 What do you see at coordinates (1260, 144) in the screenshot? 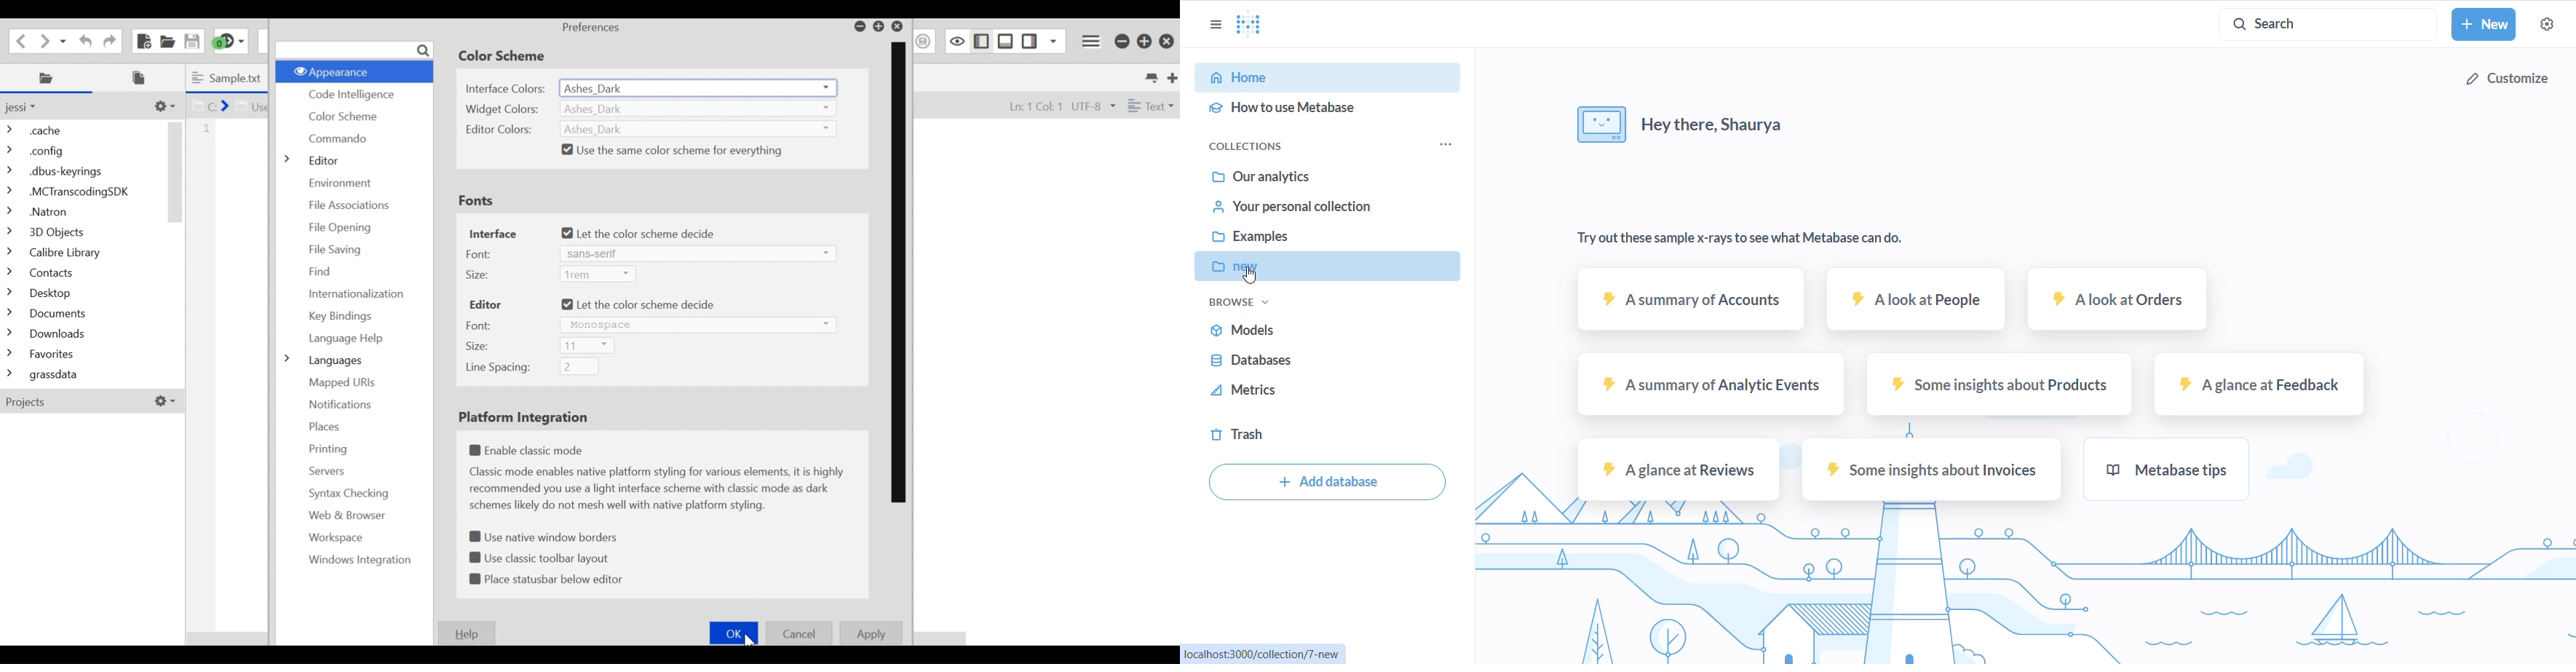
I see `collections` at bounding box center [1260, 144].